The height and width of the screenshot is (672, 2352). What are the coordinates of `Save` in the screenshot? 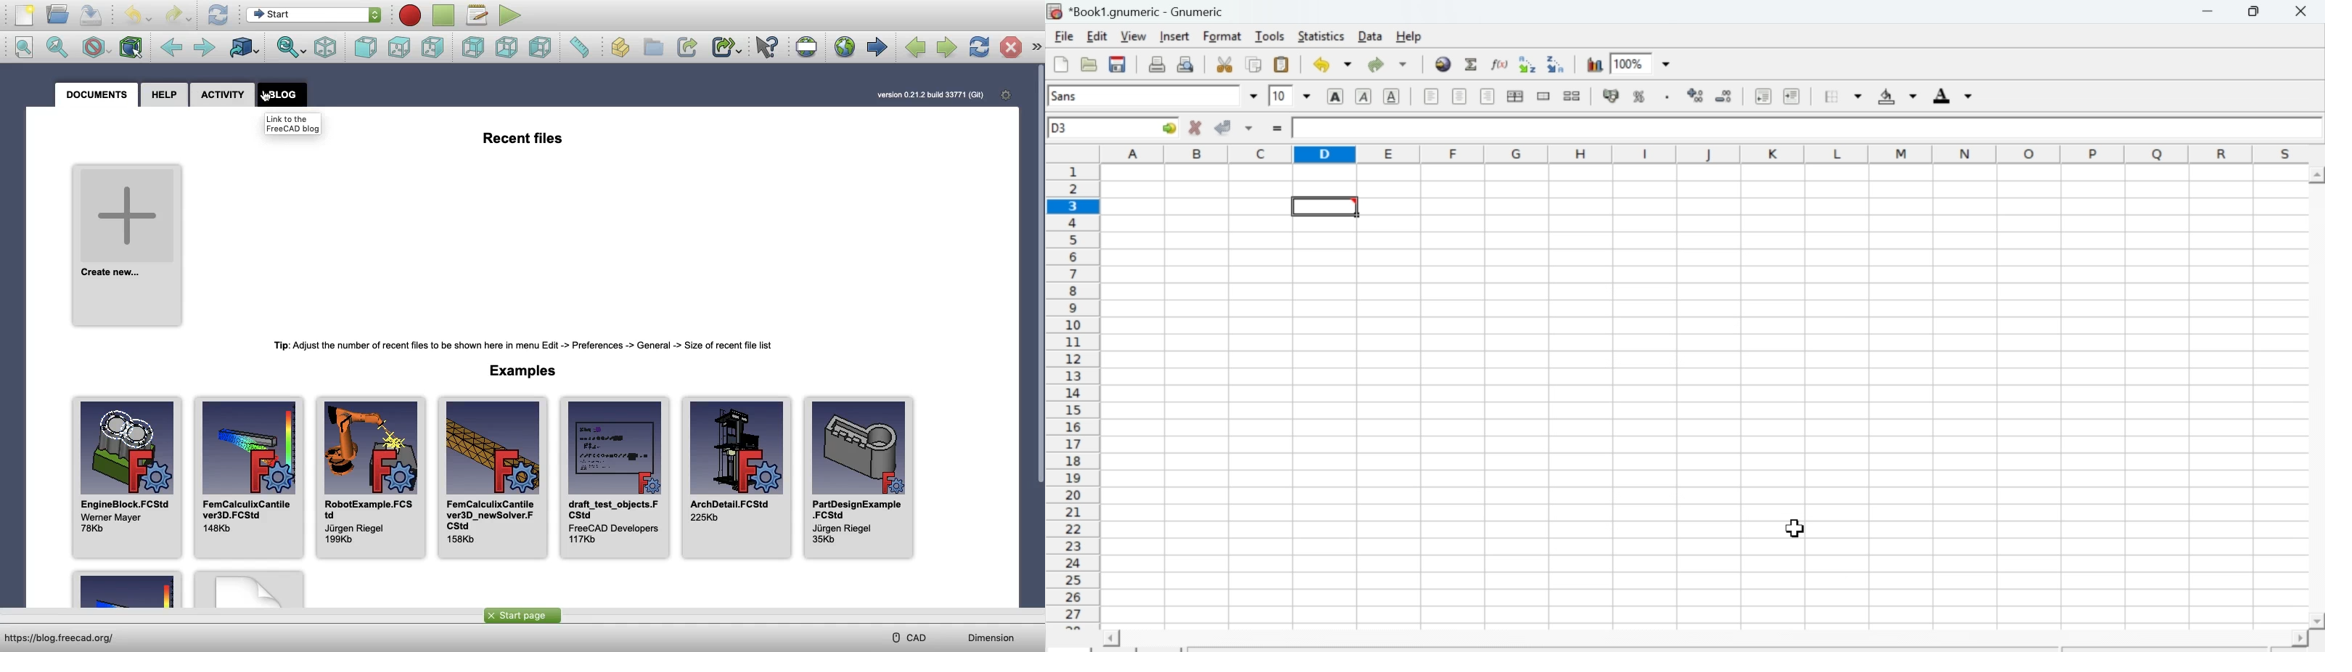 It's located at (1117, 65).